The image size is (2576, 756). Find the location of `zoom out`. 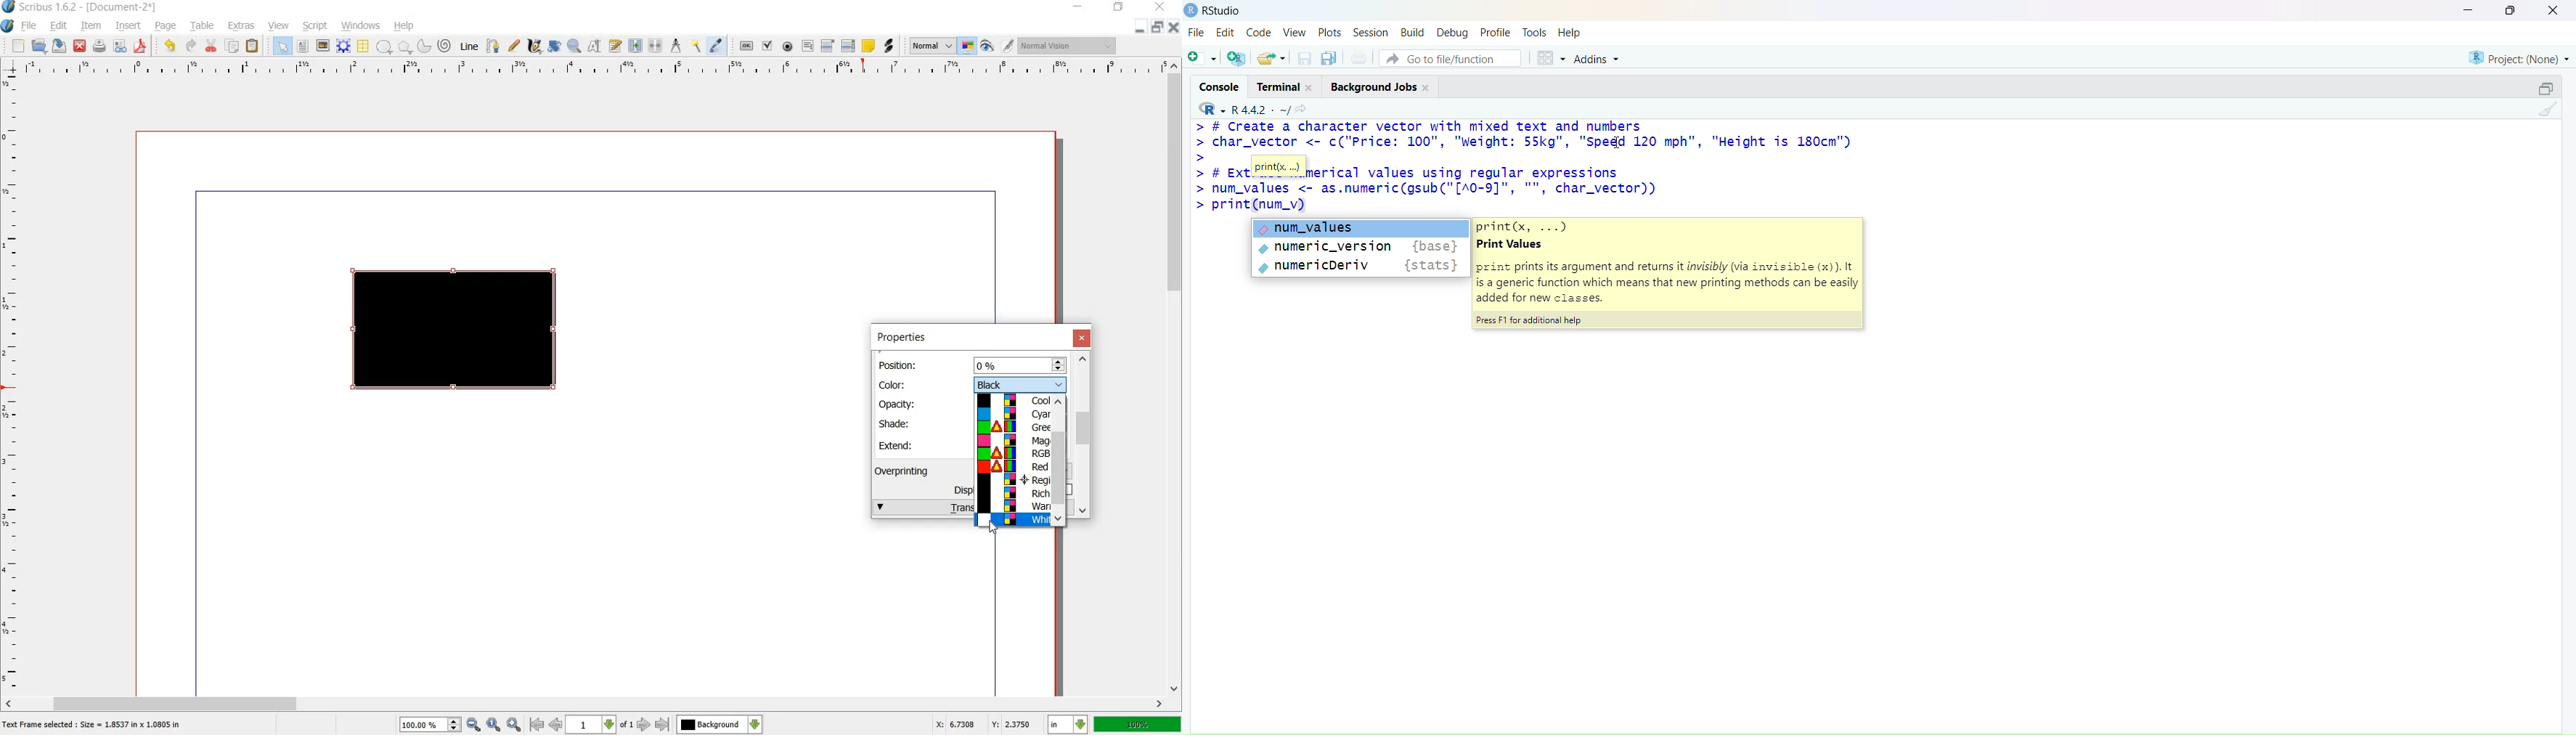

zoom out is located at coordinates (474, 725).